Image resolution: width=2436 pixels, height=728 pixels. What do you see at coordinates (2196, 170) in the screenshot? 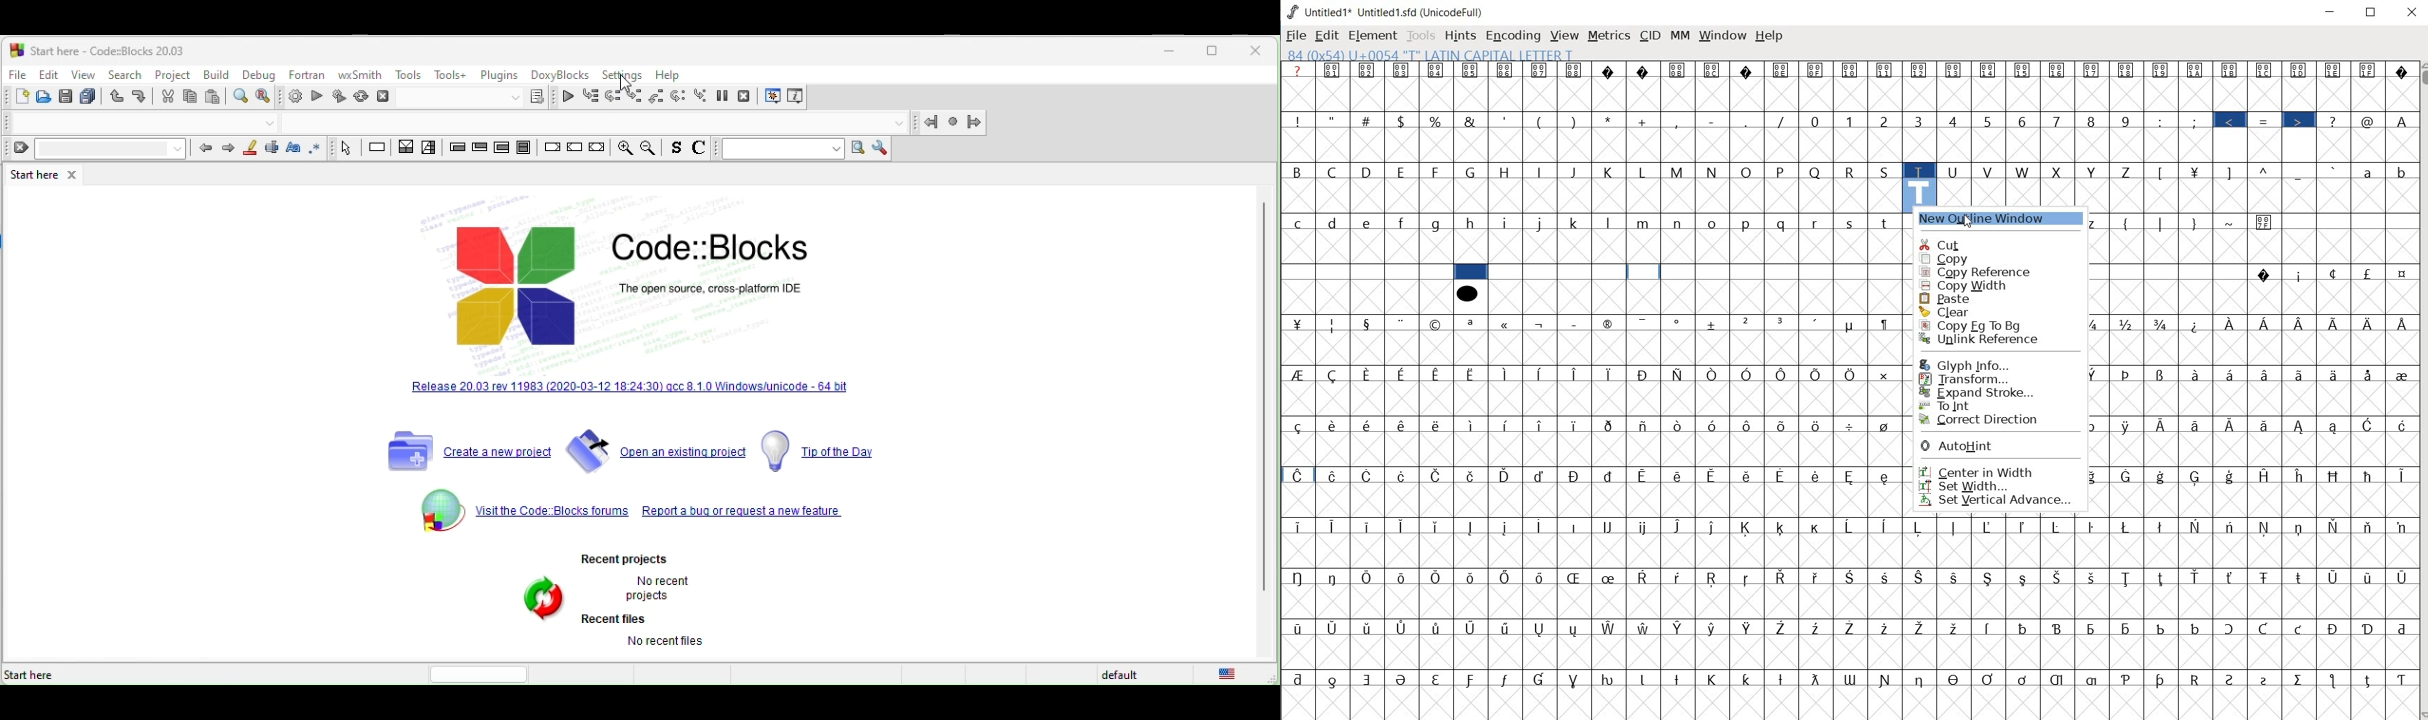
I see `Symbol` at bounding box center [2196, 170].